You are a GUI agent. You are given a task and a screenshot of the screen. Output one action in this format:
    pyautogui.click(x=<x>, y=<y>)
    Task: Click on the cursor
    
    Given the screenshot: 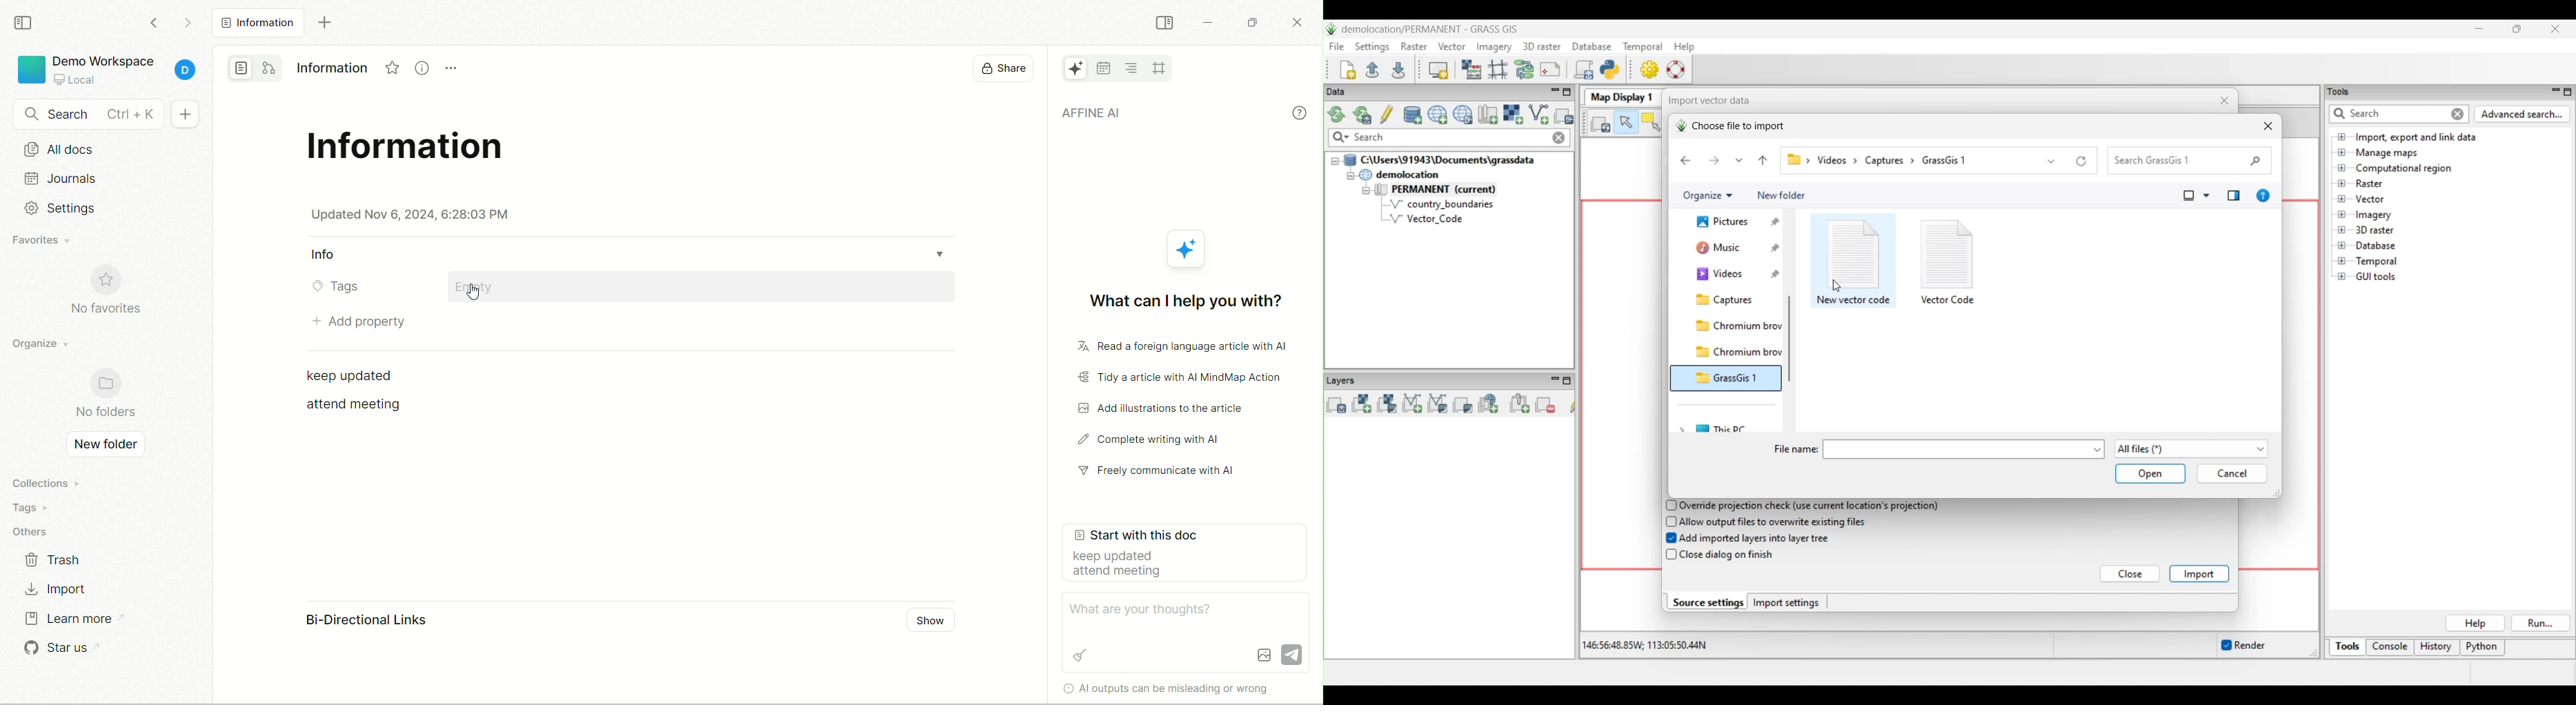 What is the action you would take?
    pyautogui.click(x=475, y=292)
    